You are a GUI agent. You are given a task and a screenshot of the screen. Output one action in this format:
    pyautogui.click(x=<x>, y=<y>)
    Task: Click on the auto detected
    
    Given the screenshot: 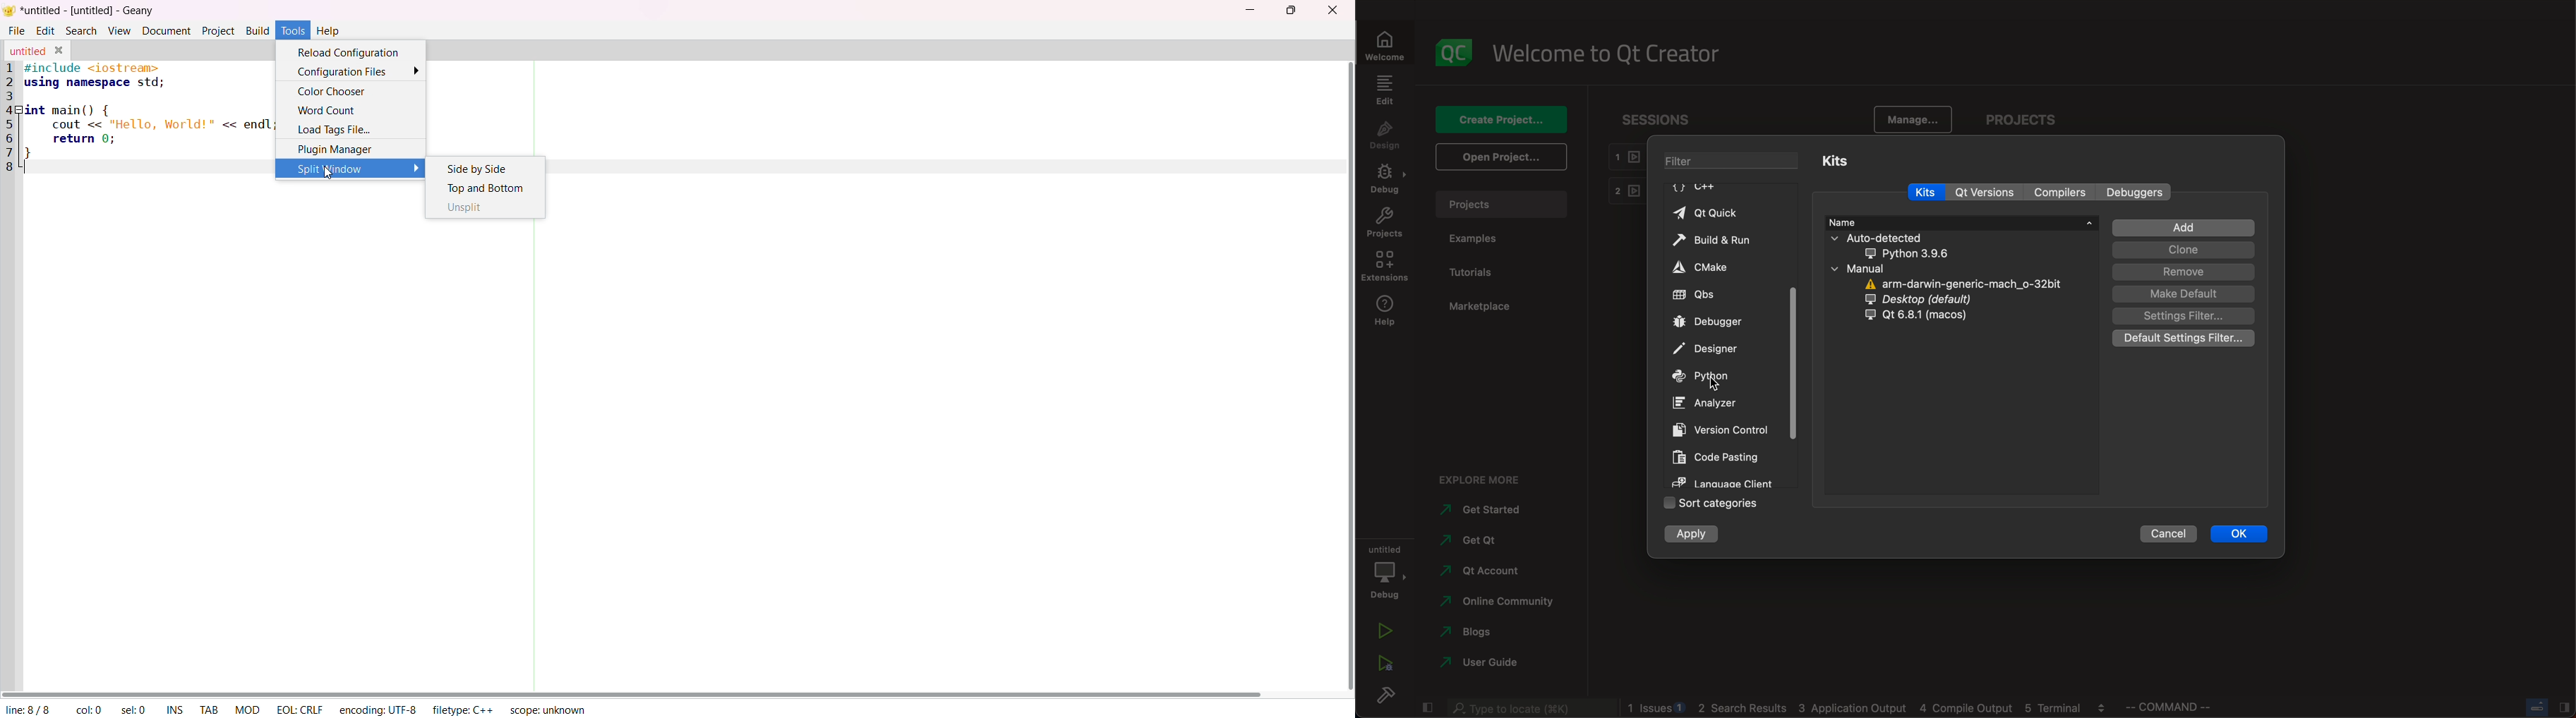 What is the action you would take?
    pyautogui.click(x=1910, y=245)
    